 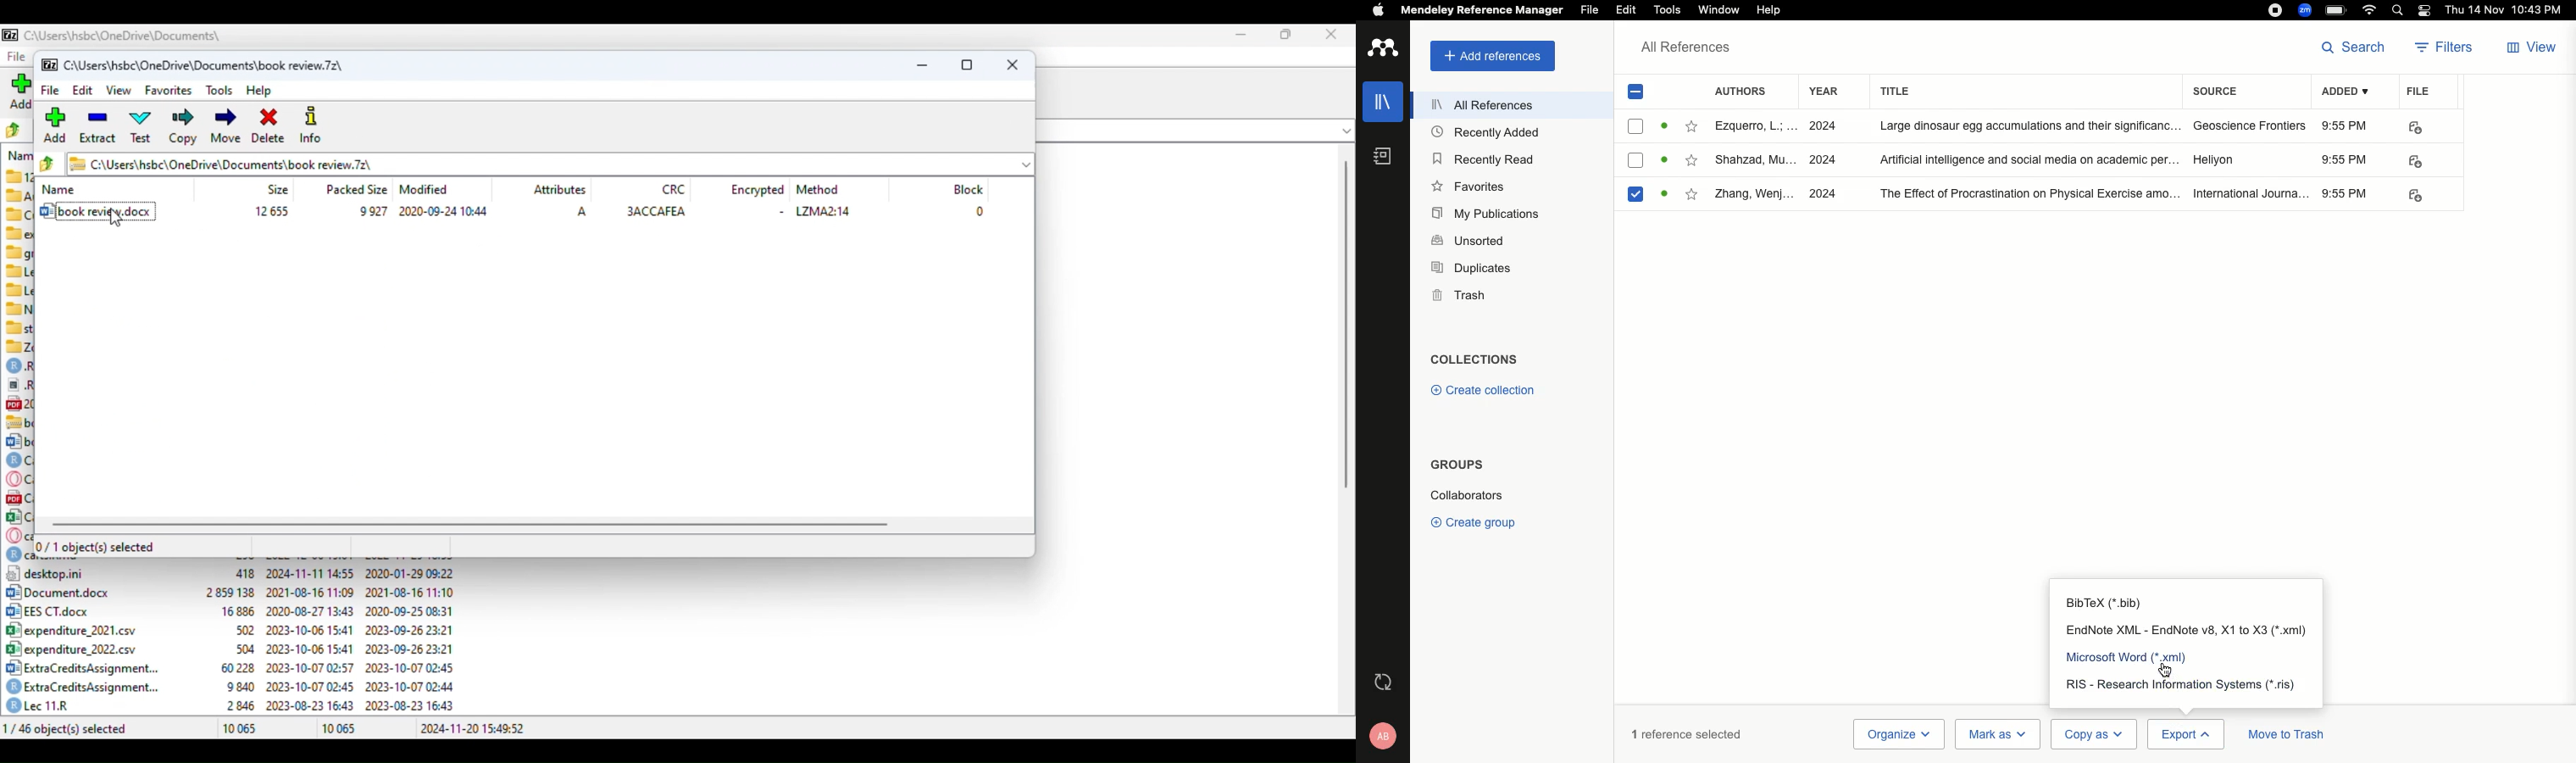 I want to click on View, so click(x=2529, y=49).